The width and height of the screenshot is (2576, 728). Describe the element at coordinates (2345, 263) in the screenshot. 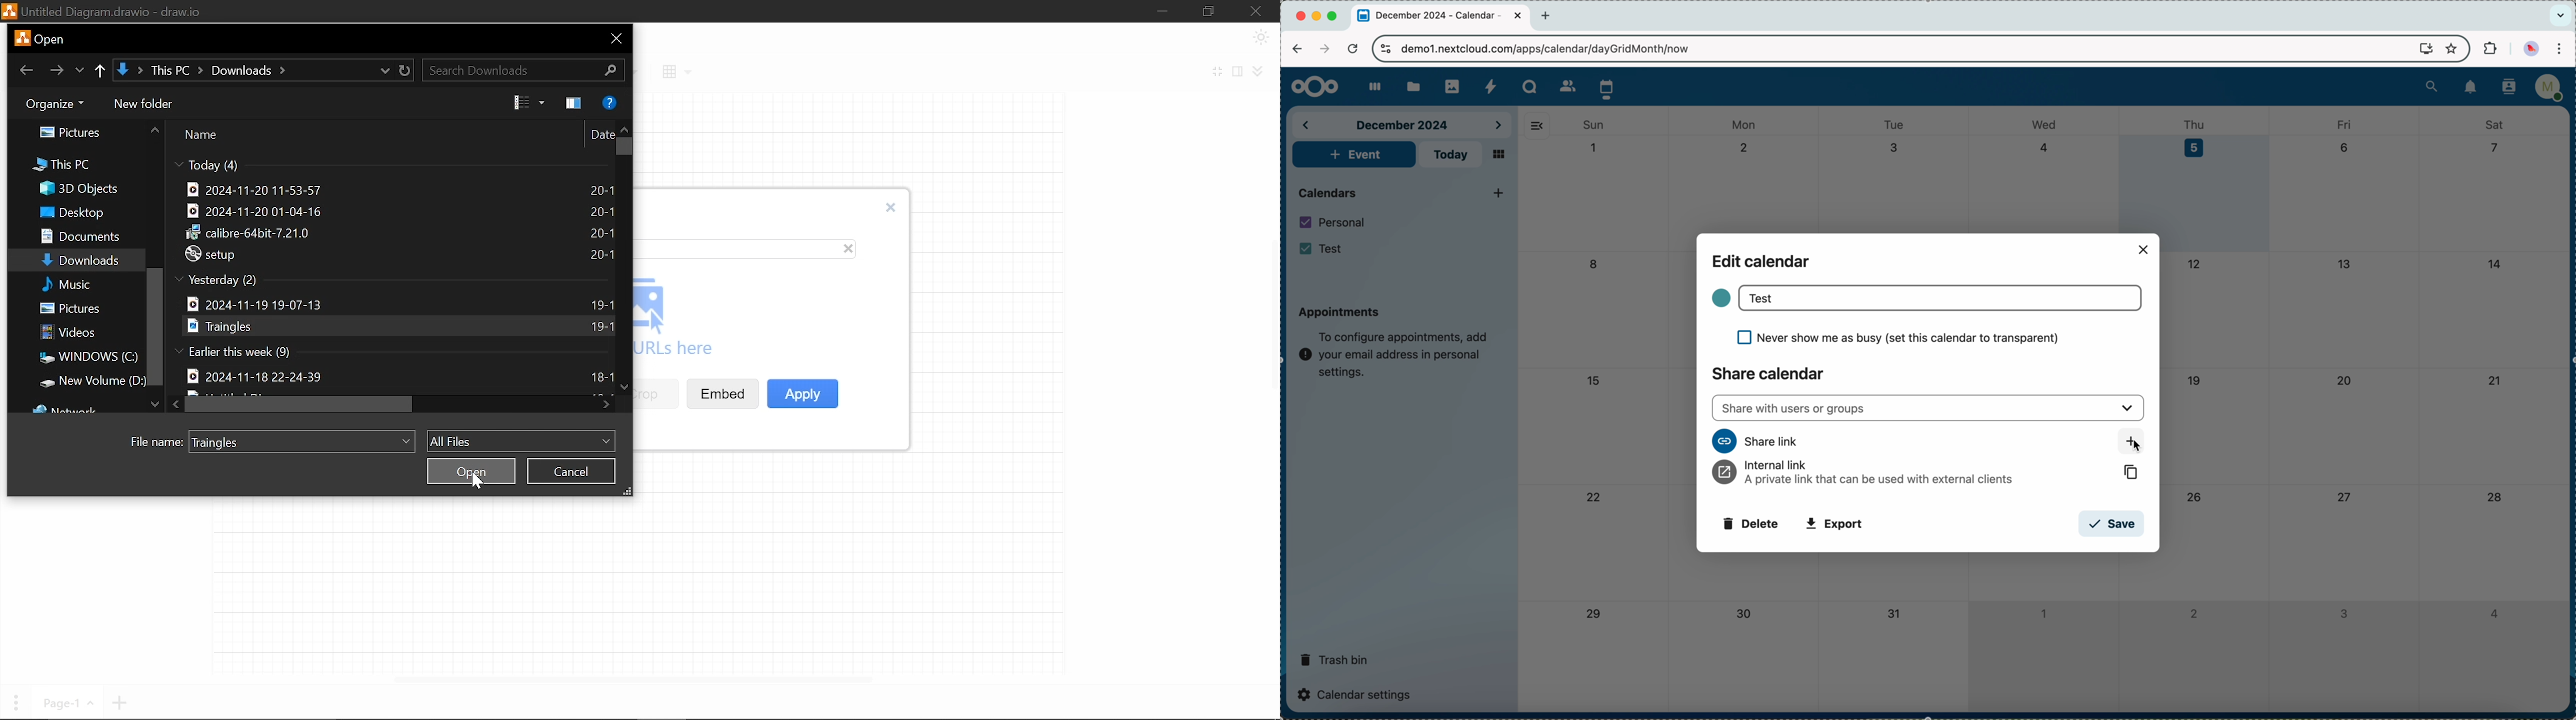

I see `13` at that location.